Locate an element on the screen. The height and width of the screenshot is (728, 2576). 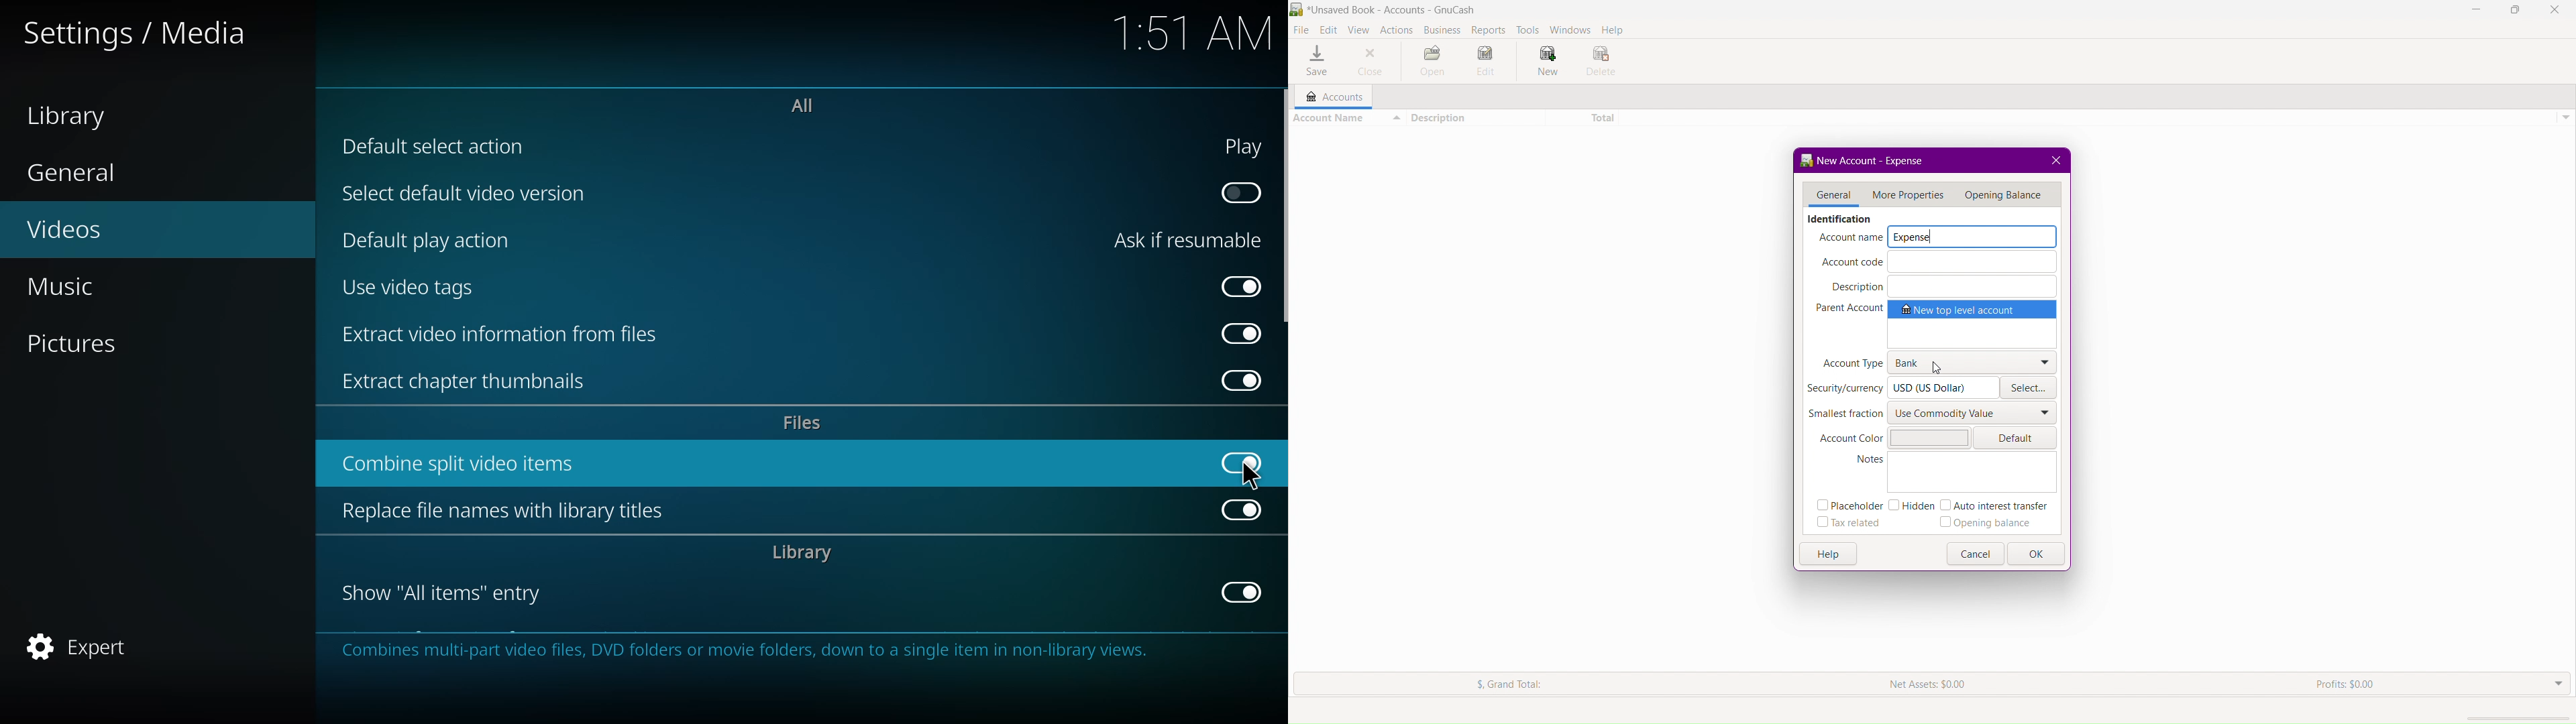
Total is located at coordinates (1584, 119).